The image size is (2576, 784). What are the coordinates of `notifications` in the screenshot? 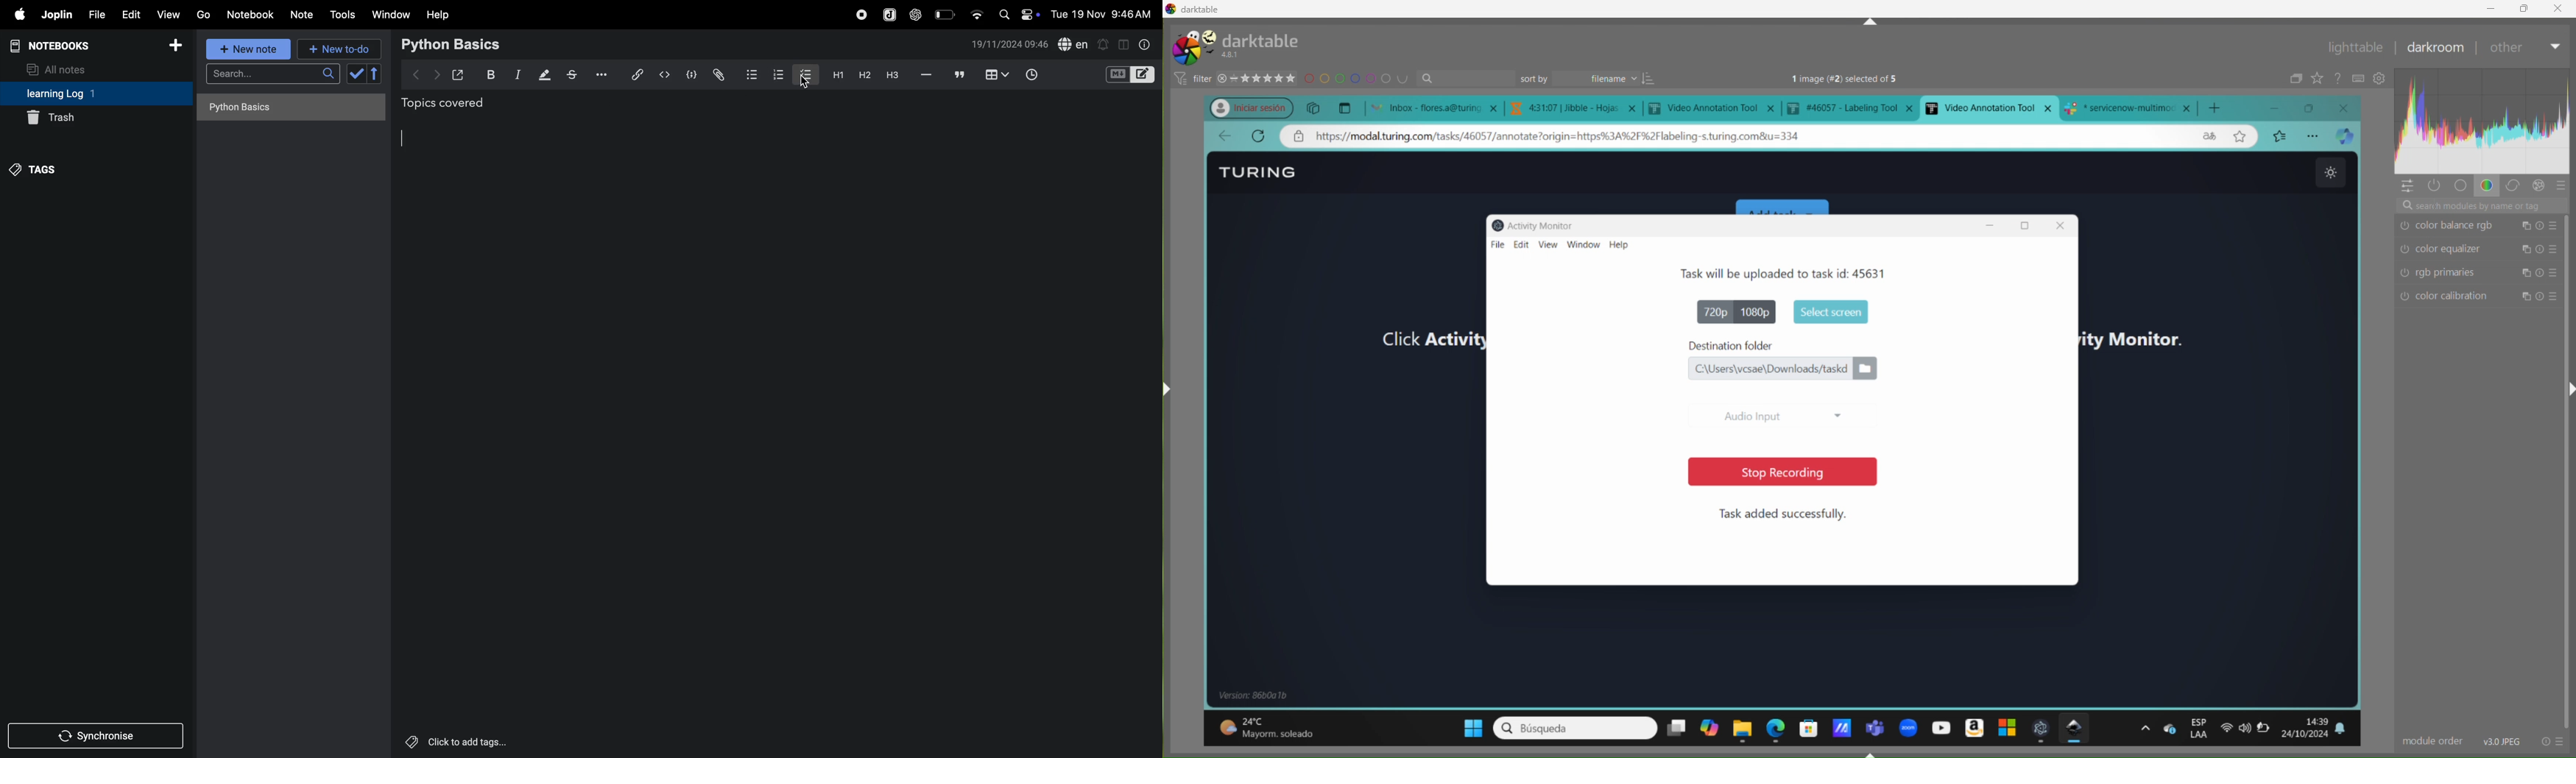 It's located at (2349, 729).